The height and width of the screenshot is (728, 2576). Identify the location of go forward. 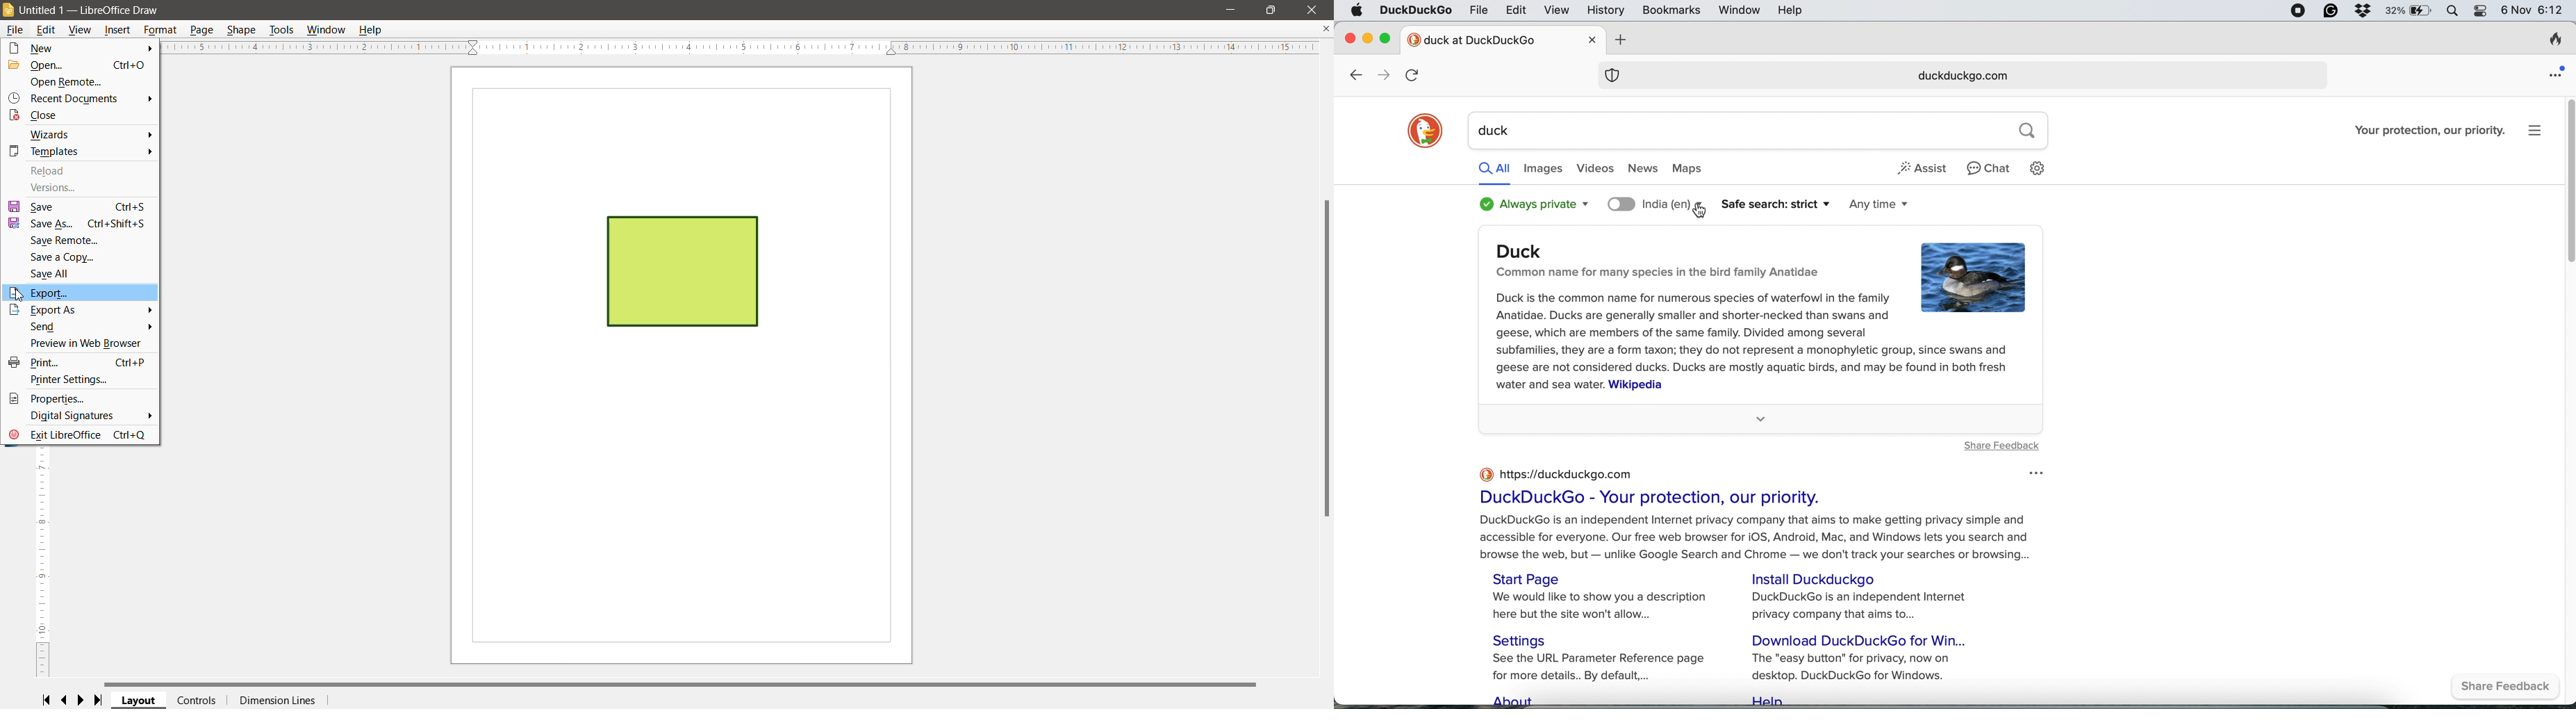
(1381, 75).